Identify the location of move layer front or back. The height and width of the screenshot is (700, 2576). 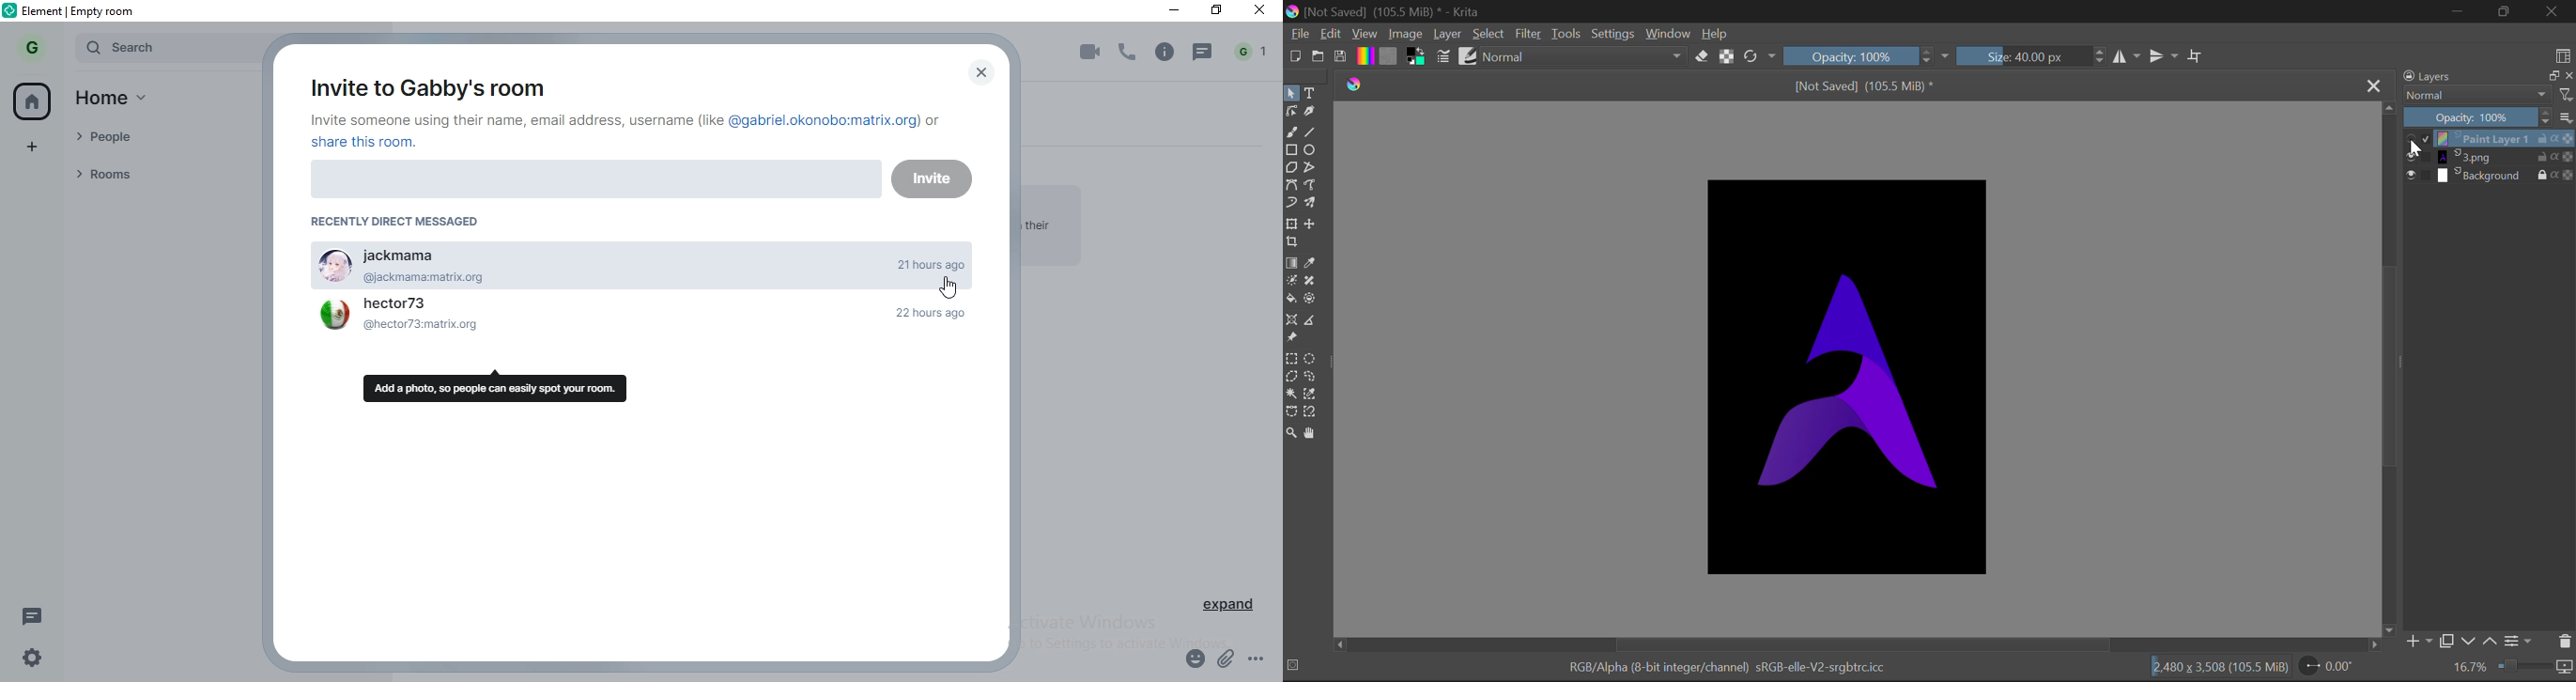
(2482, 642).